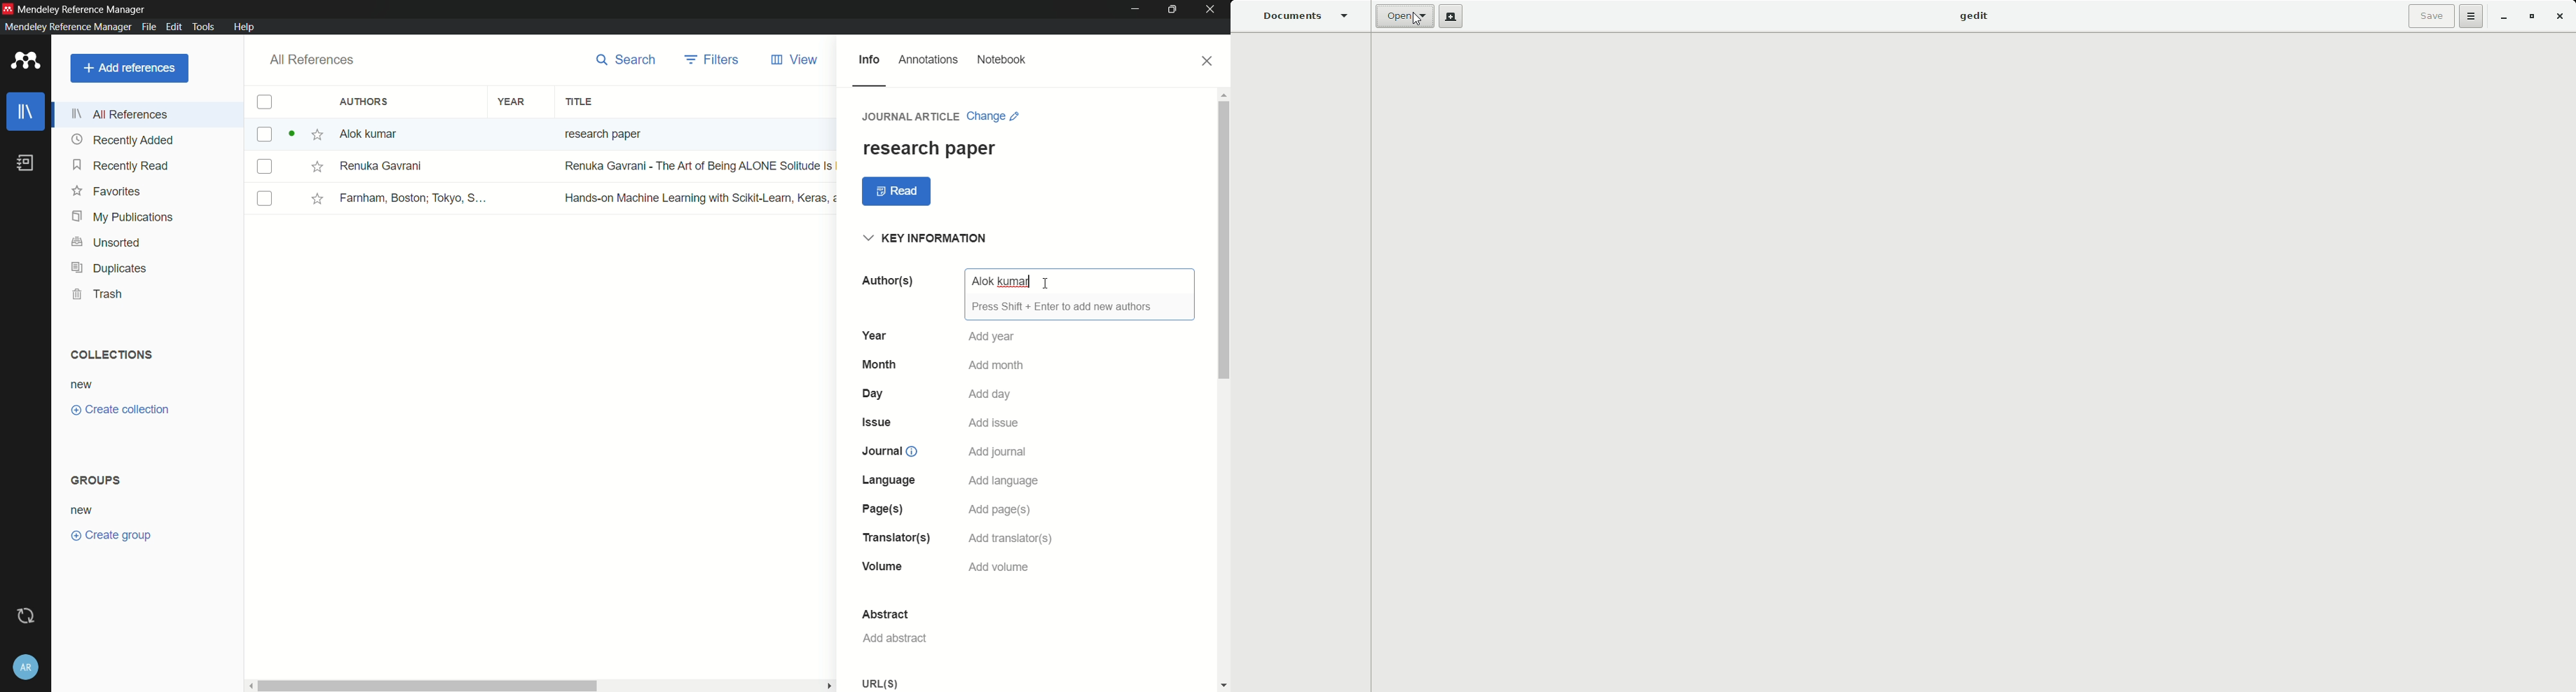  Describe the element at coordinates (880, 683) in the screenshot. I see `url` at that location.